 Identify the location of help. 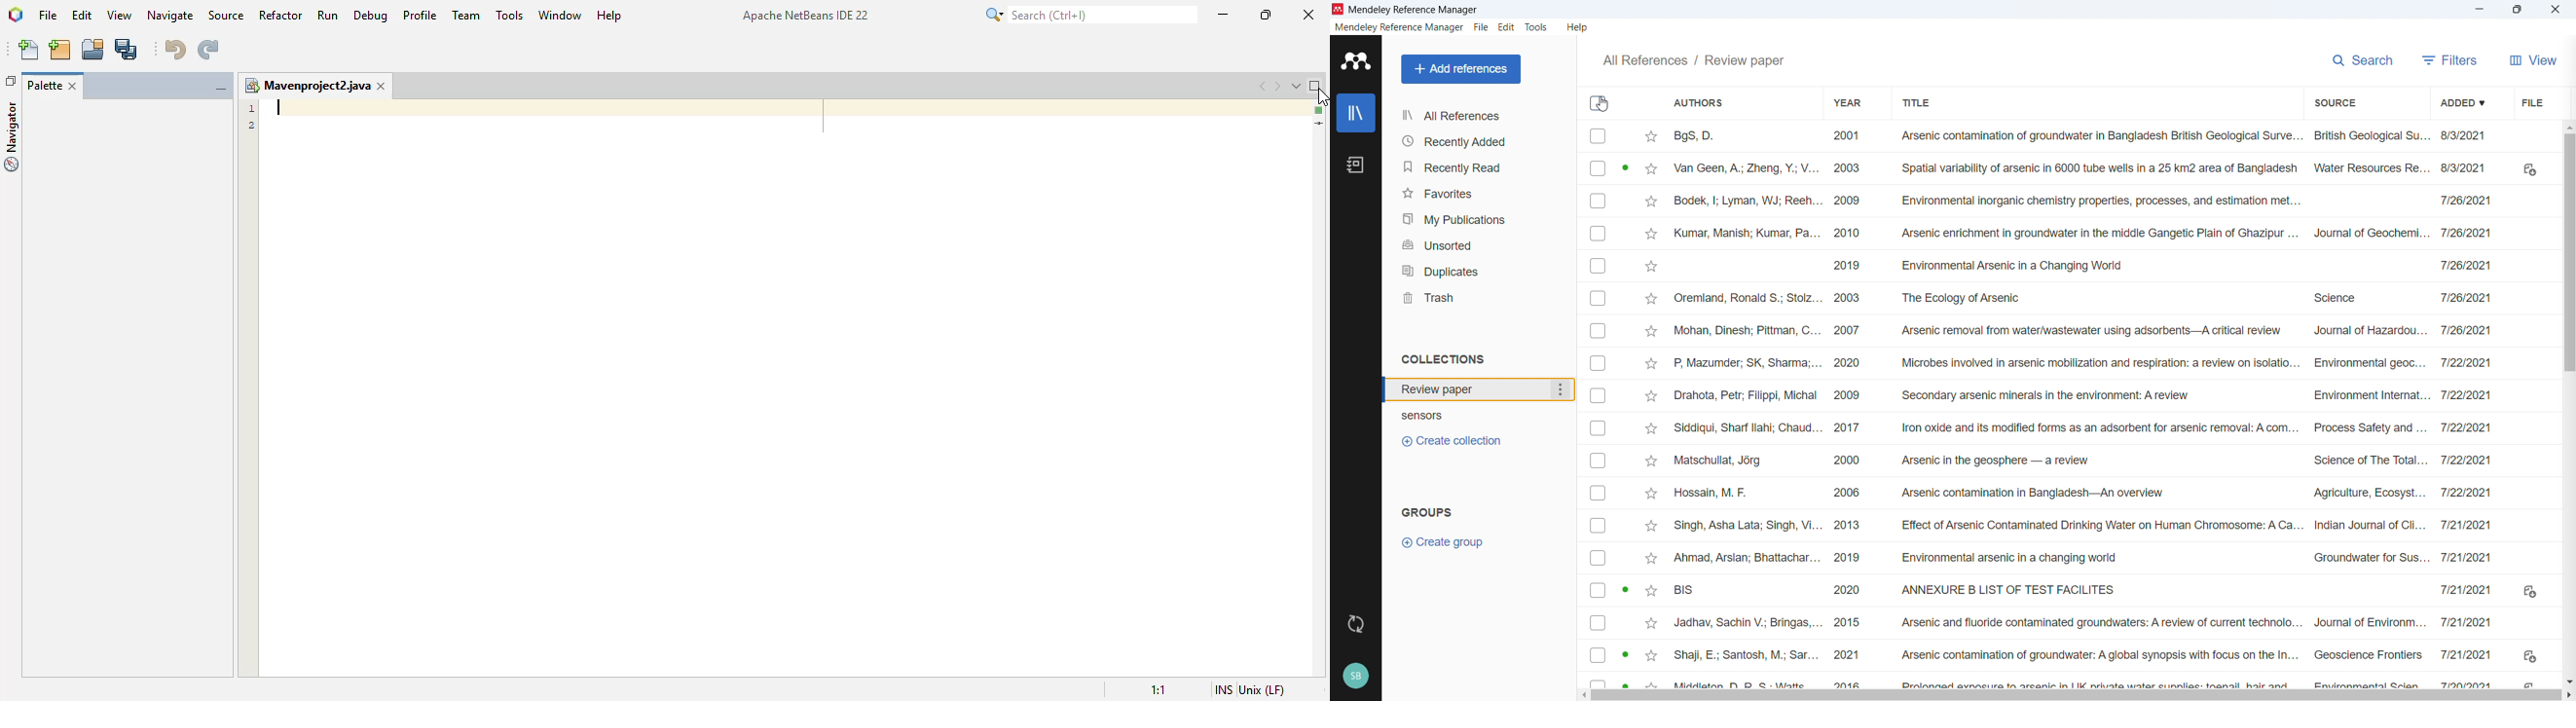
(1579, 27).